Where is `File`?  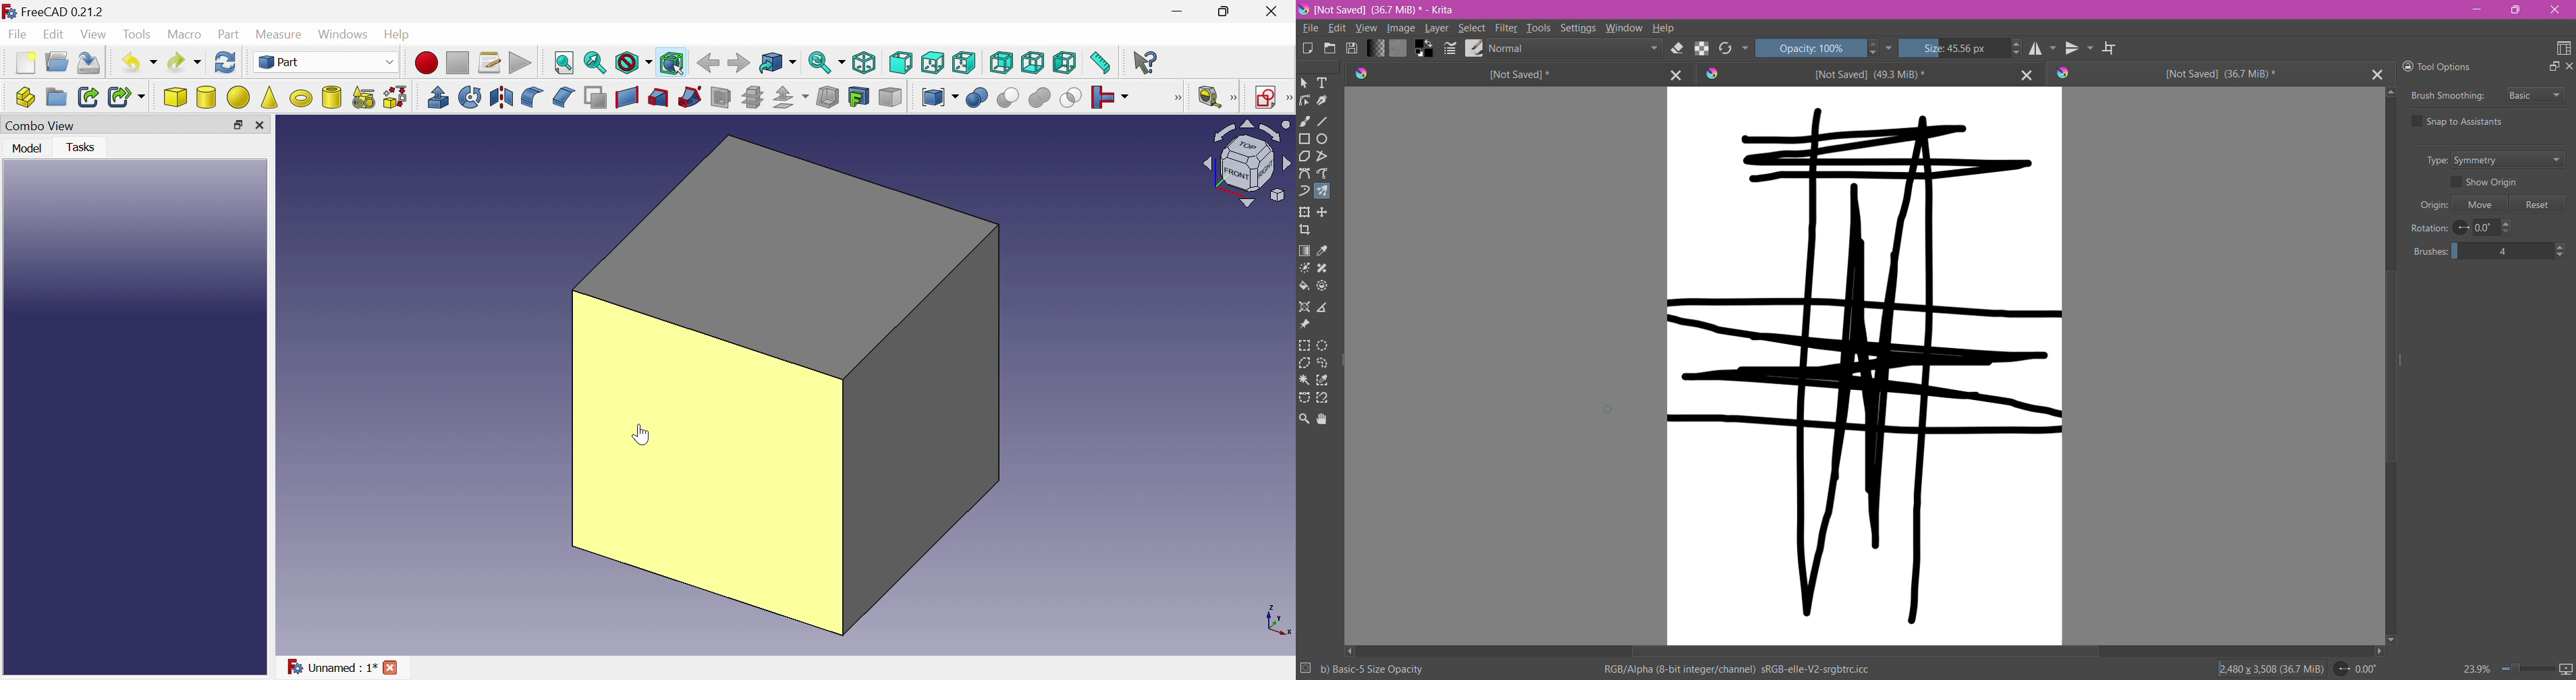
File is located at coordinates (18, 36).